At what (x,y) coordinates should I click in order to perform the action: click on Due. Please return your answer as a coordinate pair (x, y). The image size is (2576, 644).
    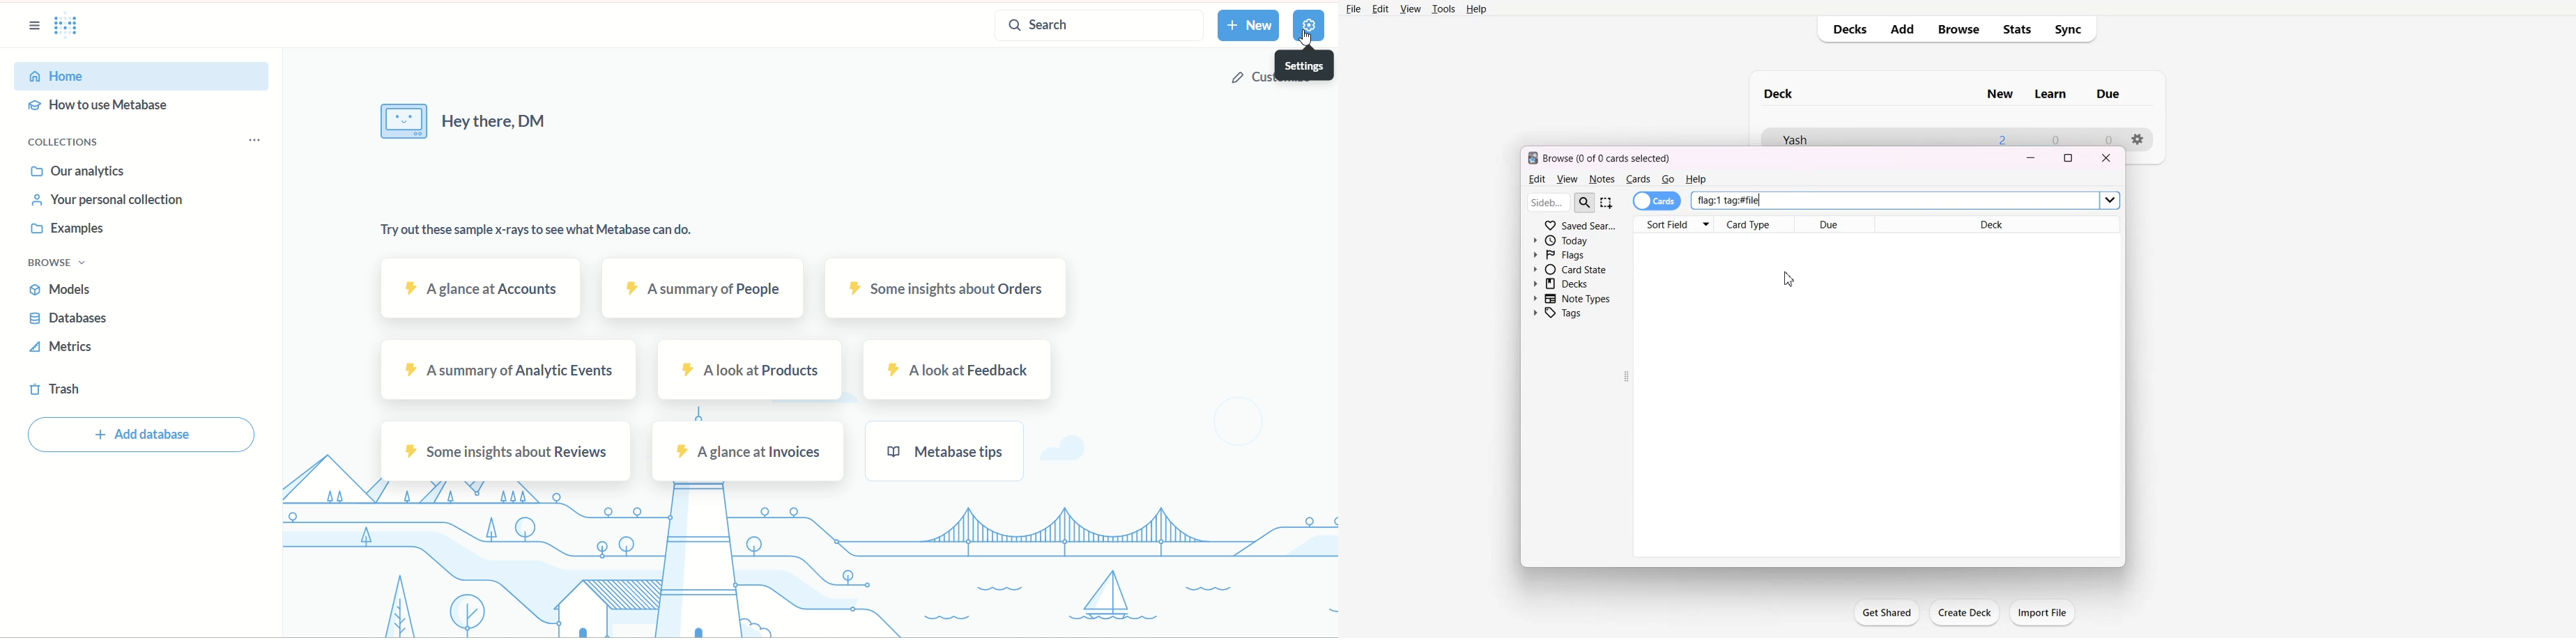
    Looking at the image, I should click on (1835, 224).